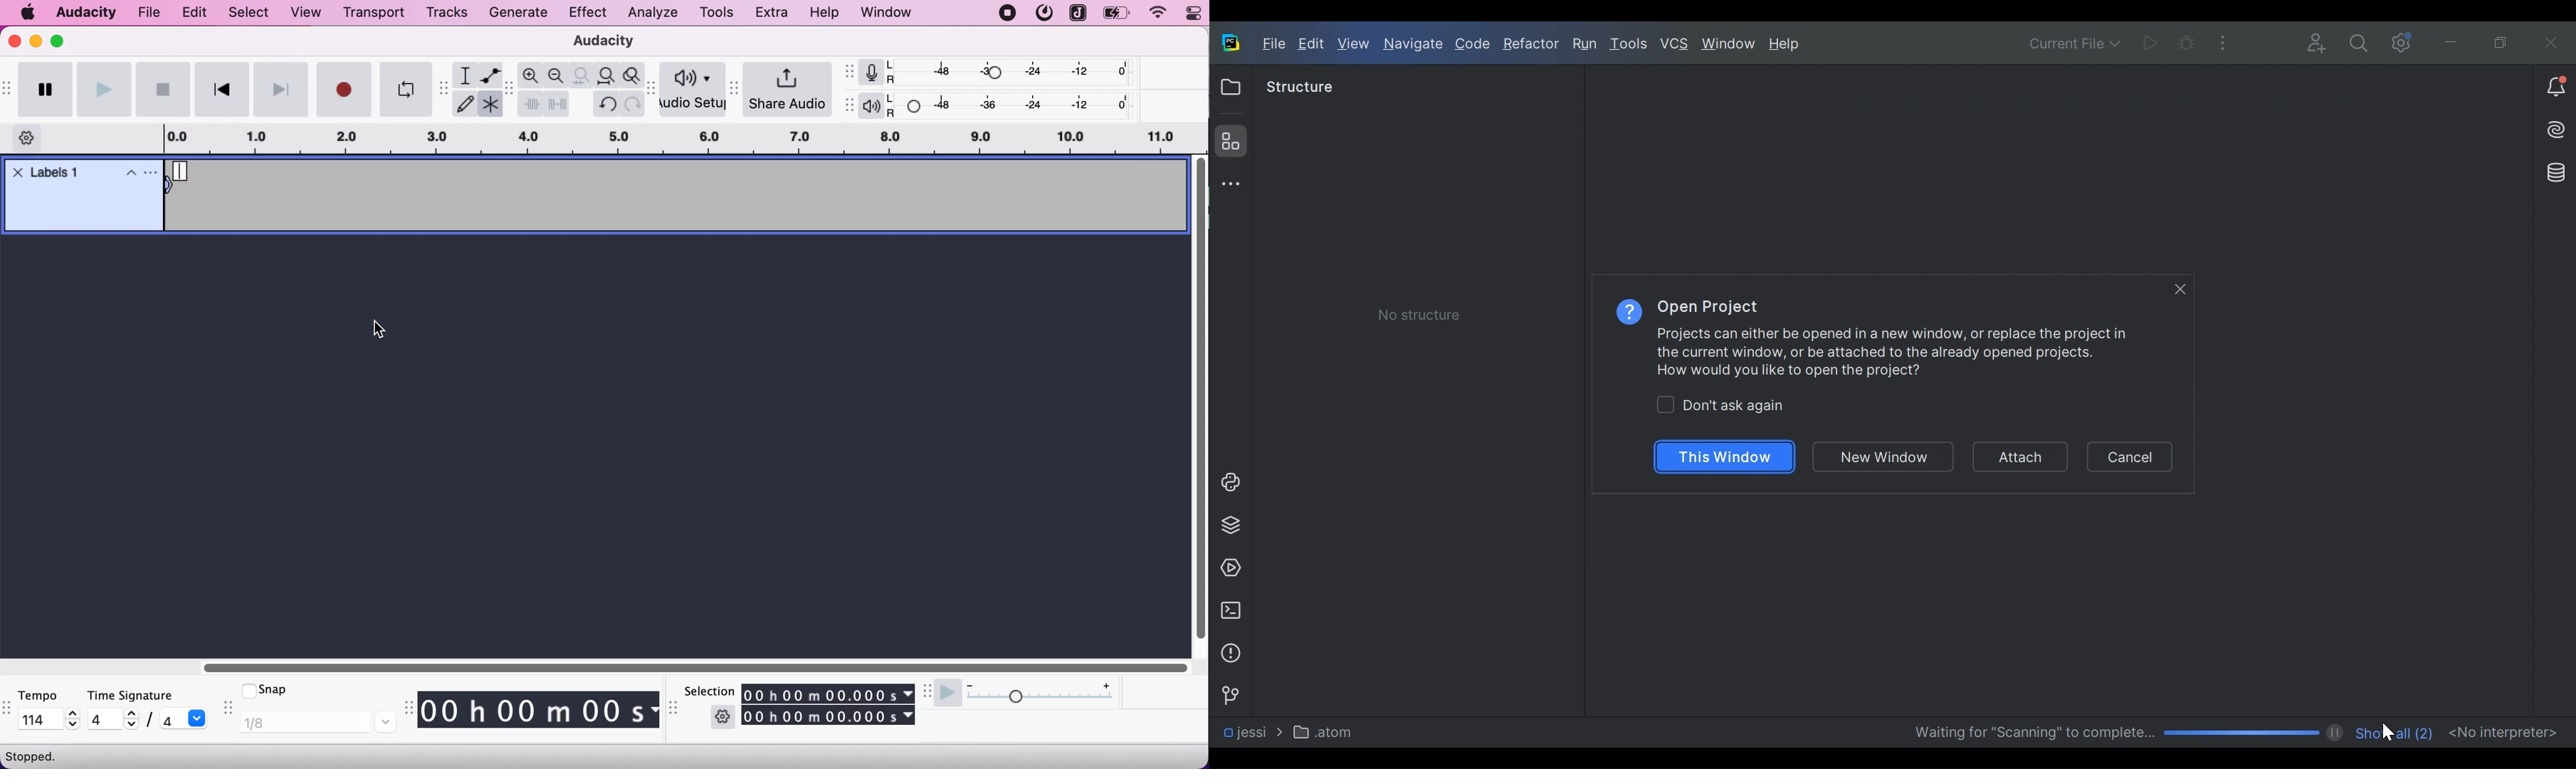 Image resolution: width=2576 pixels, height=784 pixels. Describe the element at coordinates (465, 75) in the screenshot. I see `selection tool` at that location.